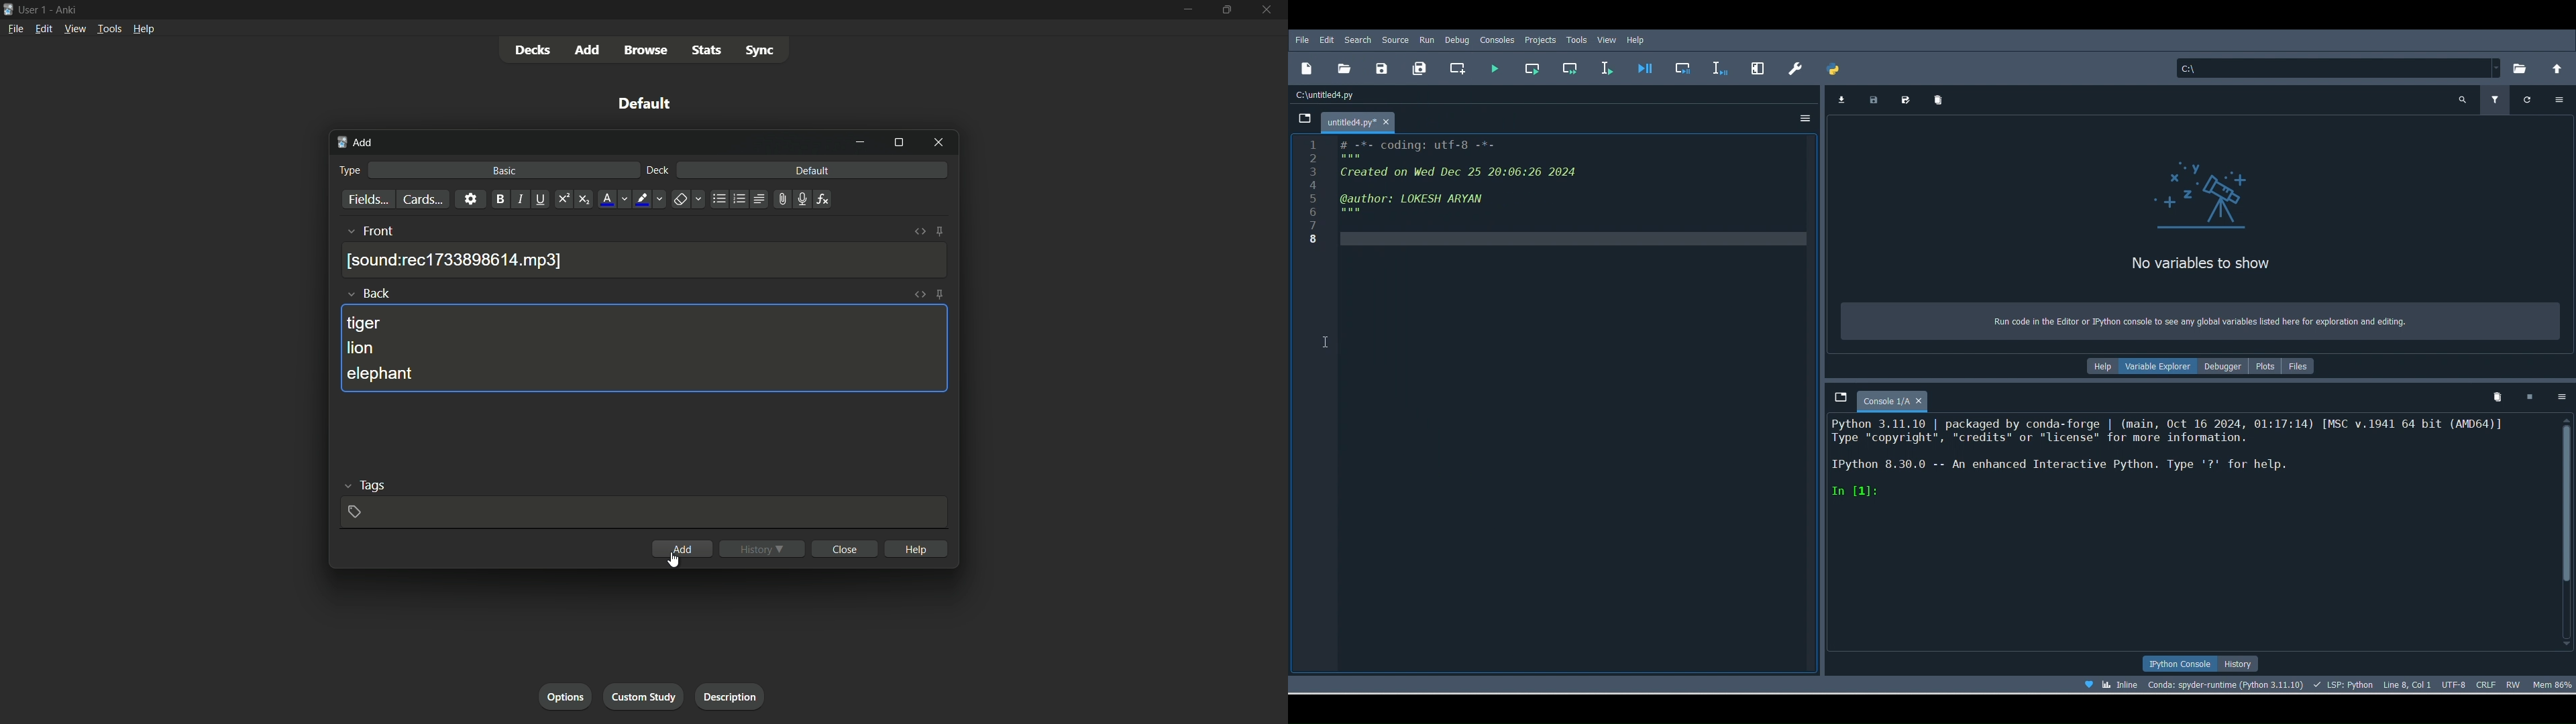 This screenshot has width=2576, height=728. Describe the element at coordinates (677, 561) in the screenshot. I see `cursor` at that location.